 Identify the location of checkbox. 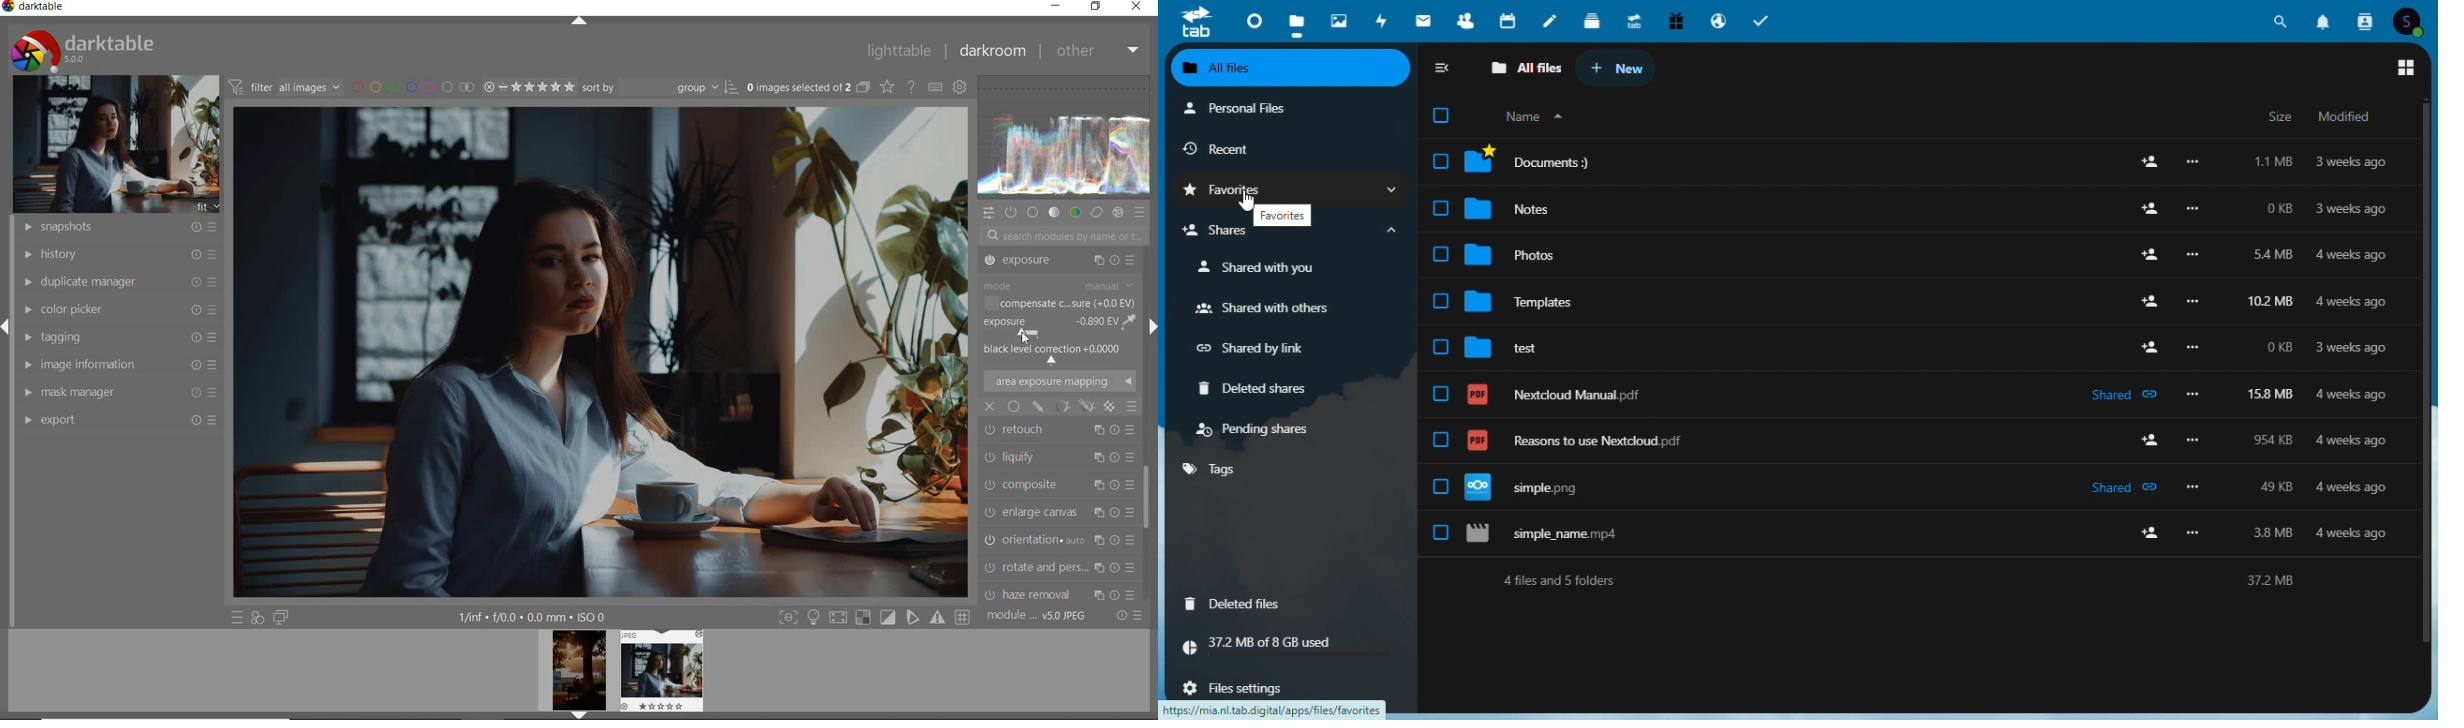
(1440, 116).